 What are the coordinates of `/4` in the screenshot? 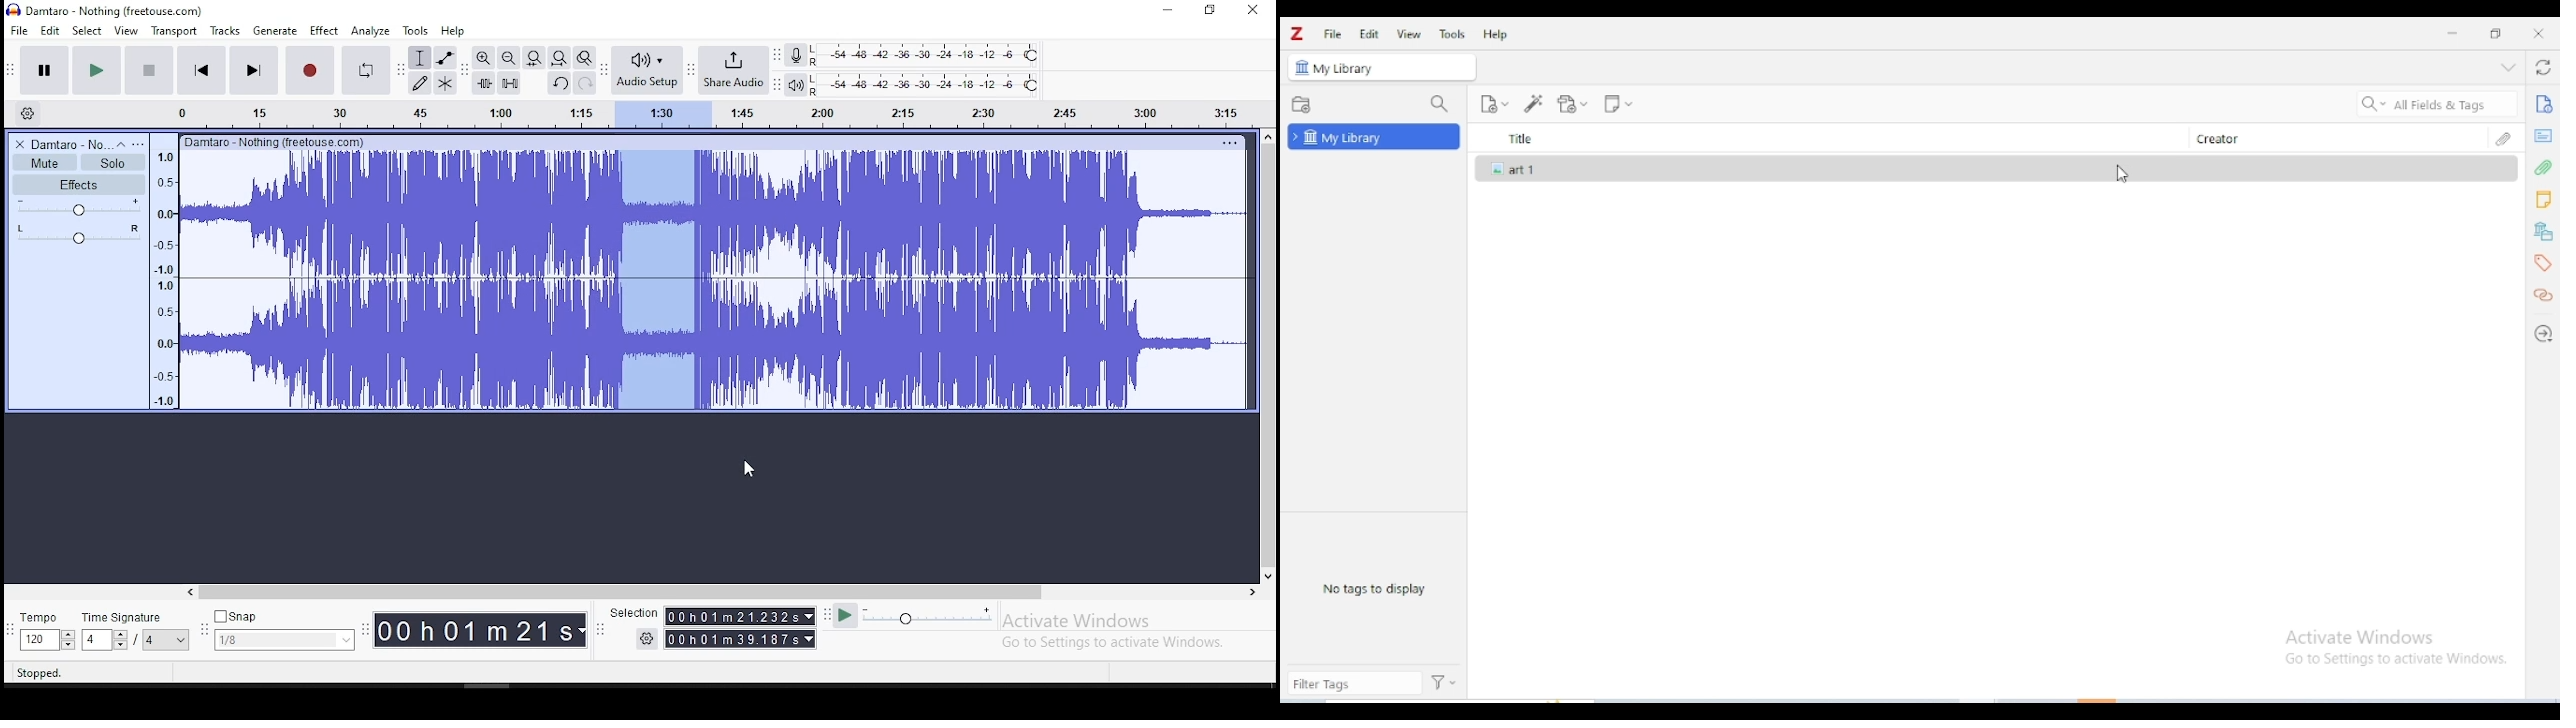 It's located at (150, 639).